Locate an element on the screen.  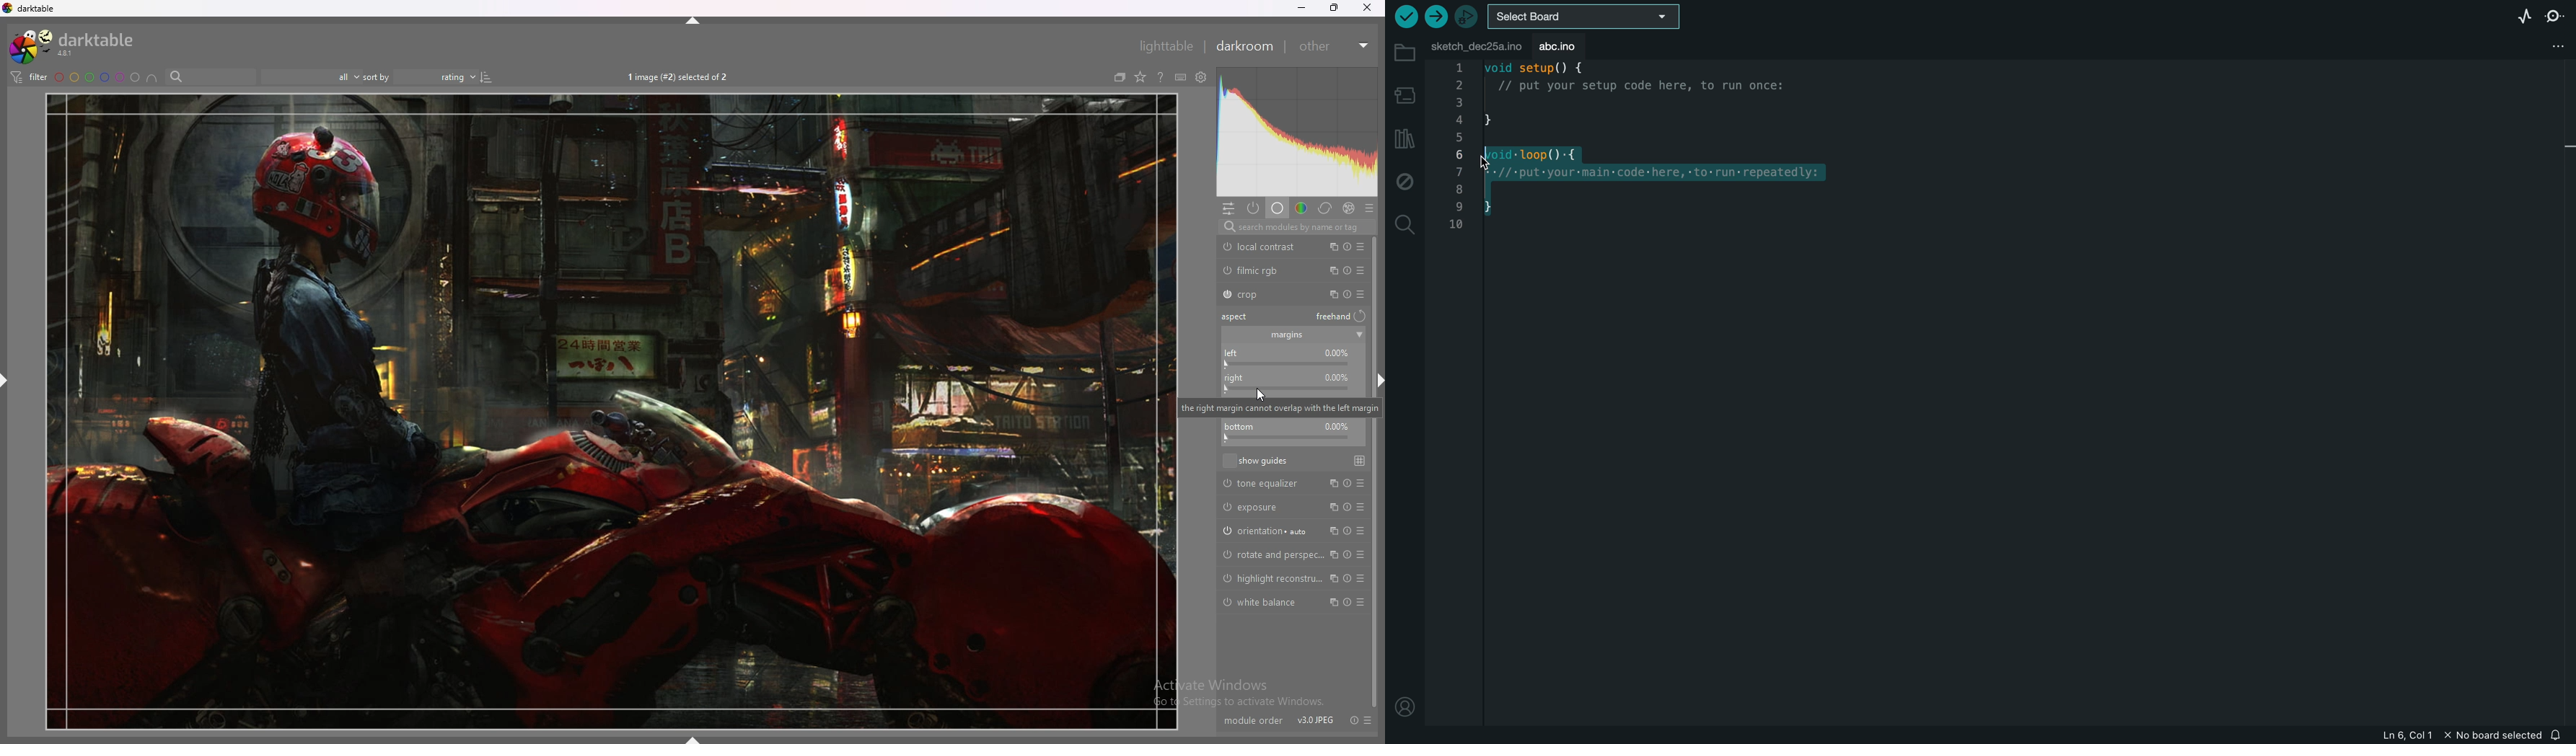
reset is located at coordinates (1347, 294).